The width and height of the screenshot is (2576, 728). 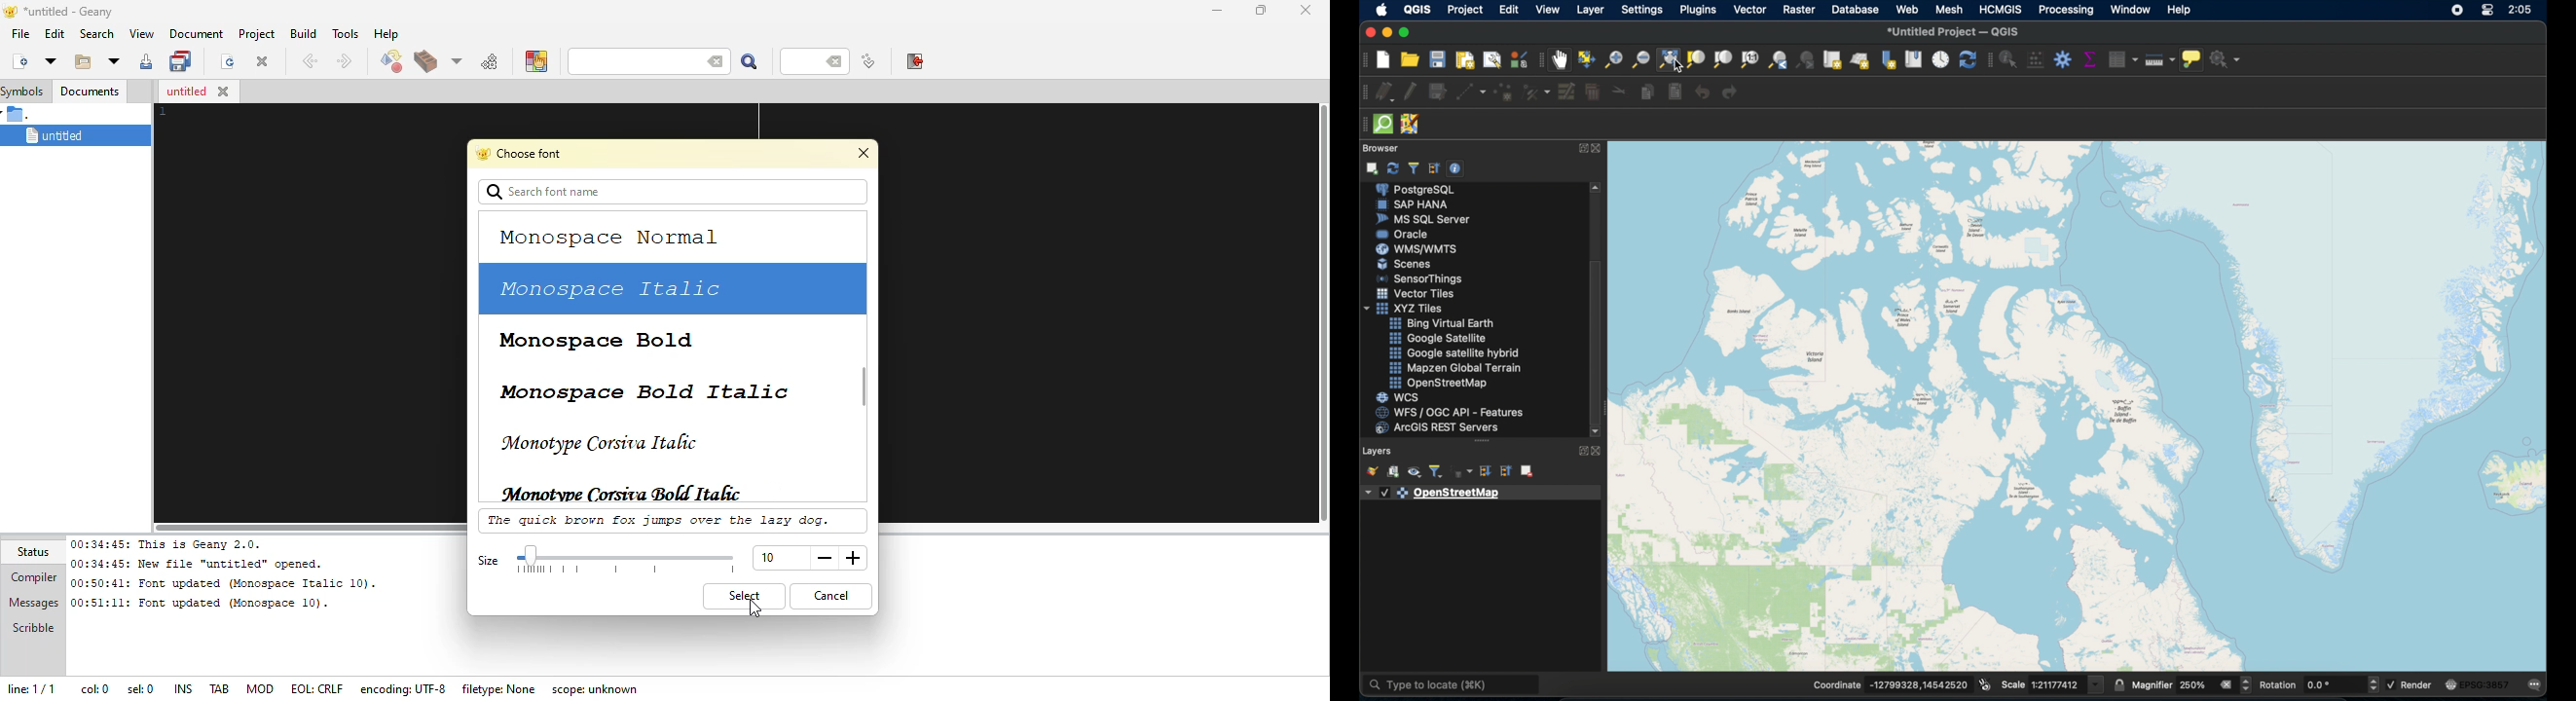 I want to click on mapzen global terrain, so click(x=1457, y=367).